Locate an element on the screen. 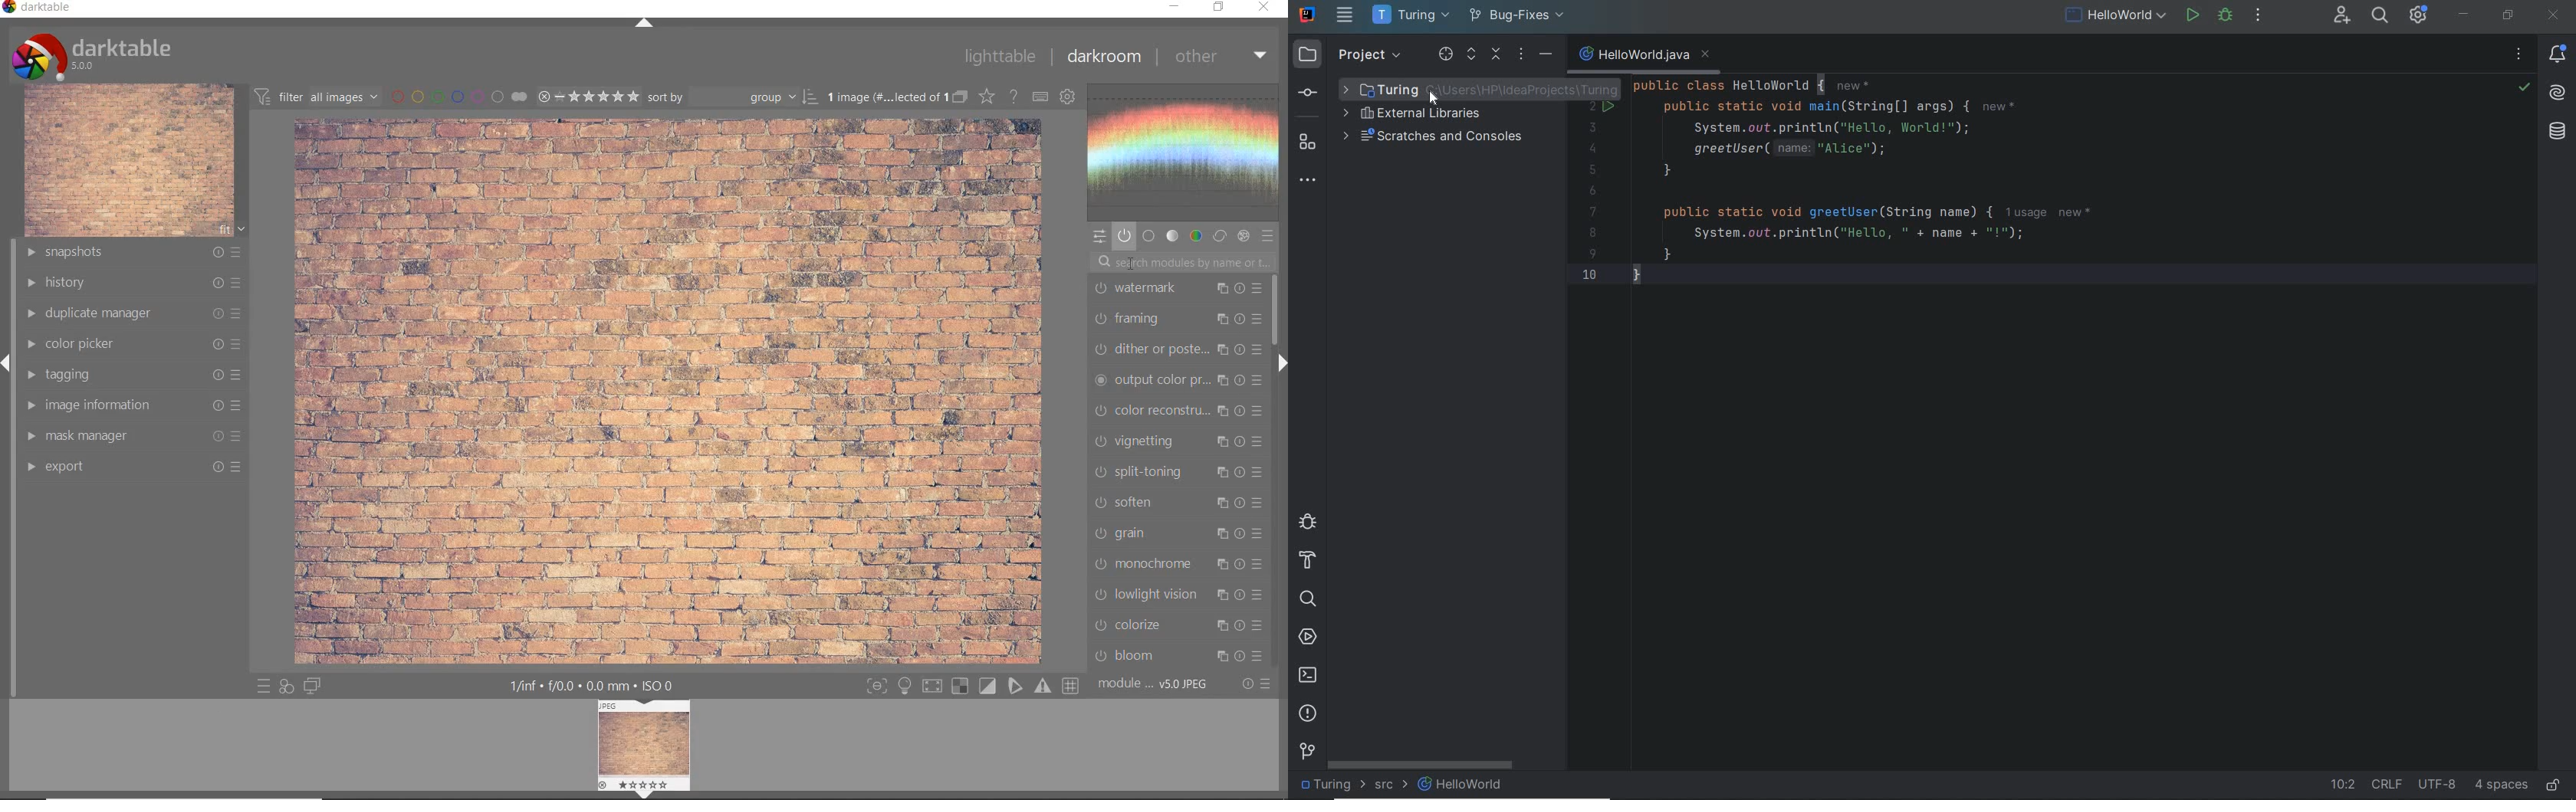  sort by group is located at coordinates (732, 97).